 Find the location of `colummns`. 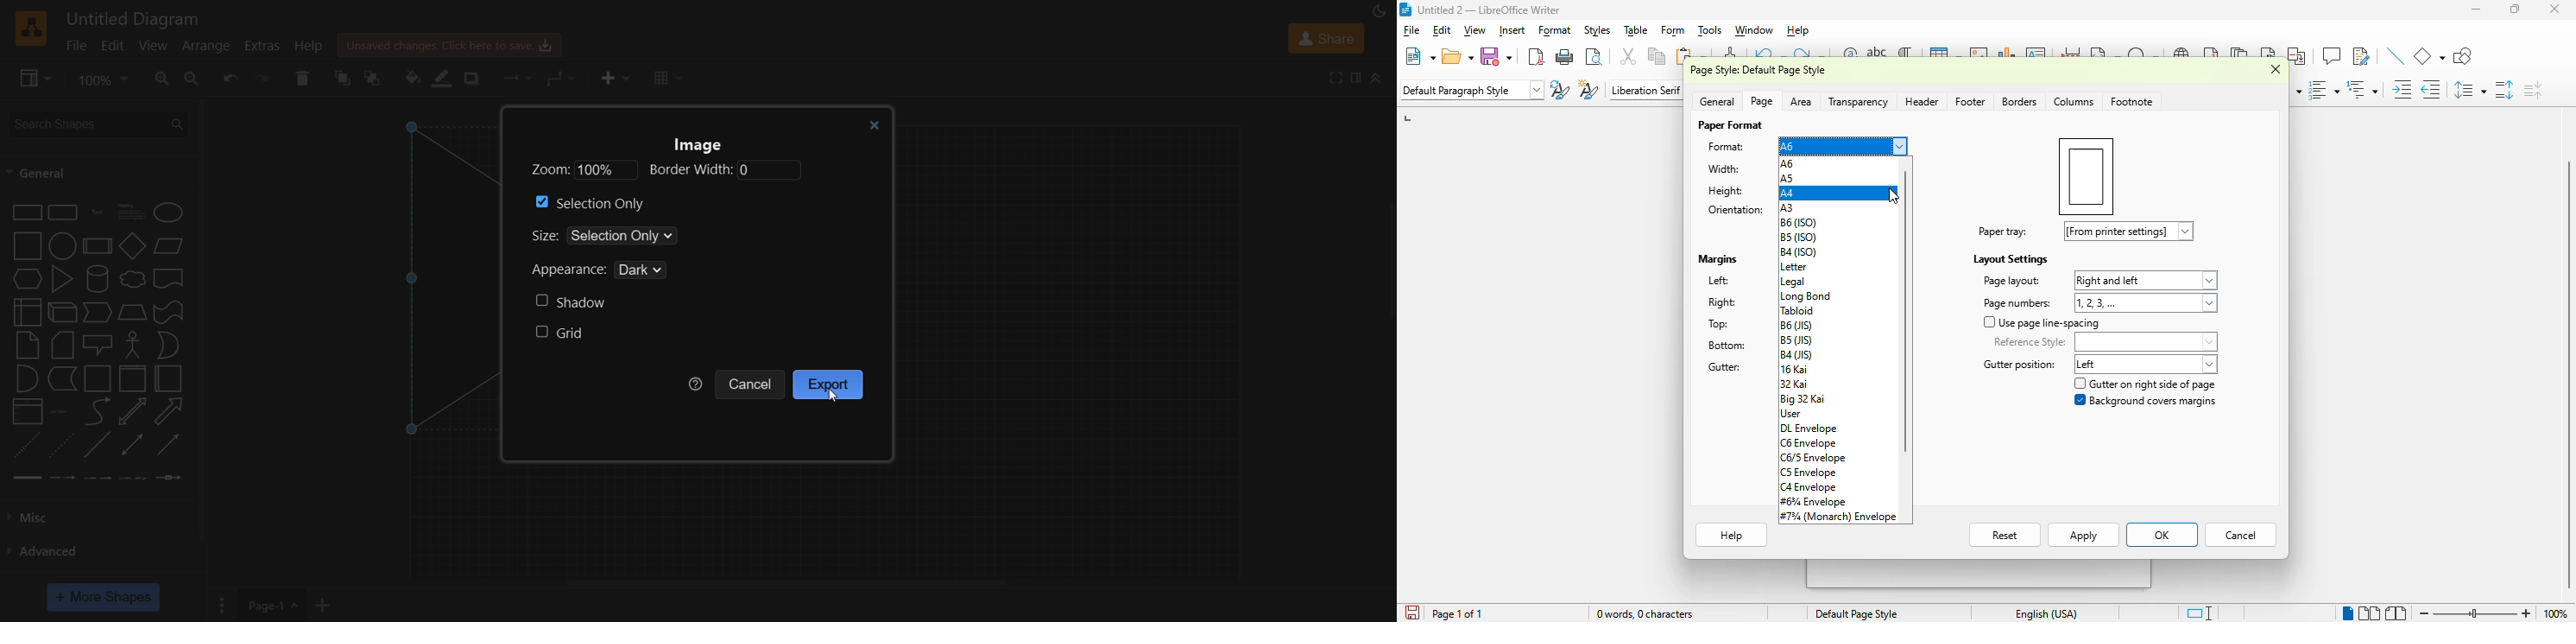

colummns is located at coordinates (2074, 101).